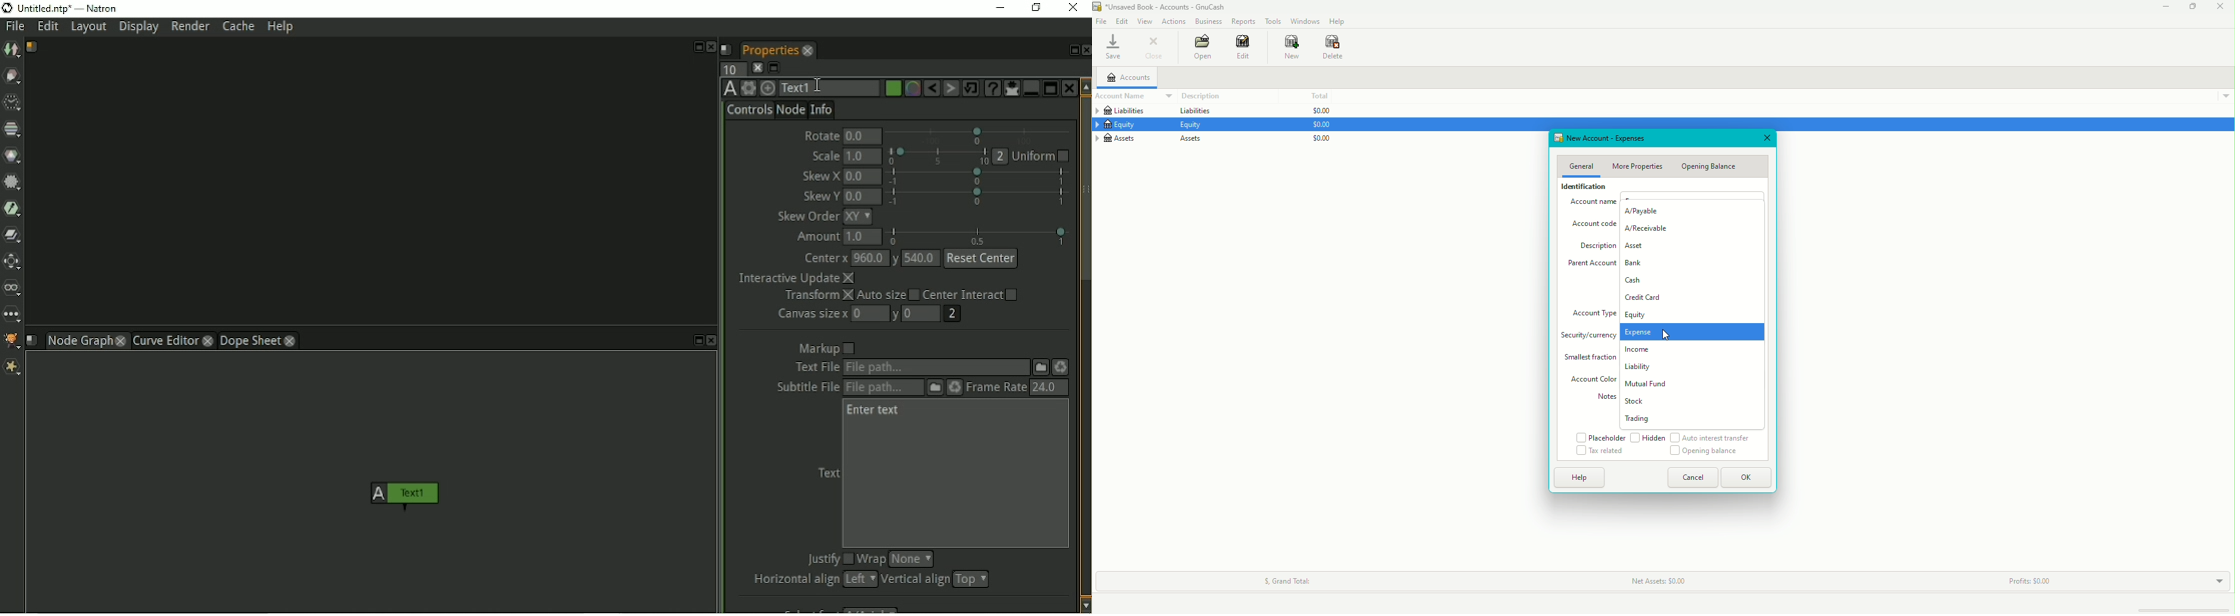  What do you see at coordinates (1748, 477) in the screenshot?
I see `OK` at bounding box center [1748, 477].